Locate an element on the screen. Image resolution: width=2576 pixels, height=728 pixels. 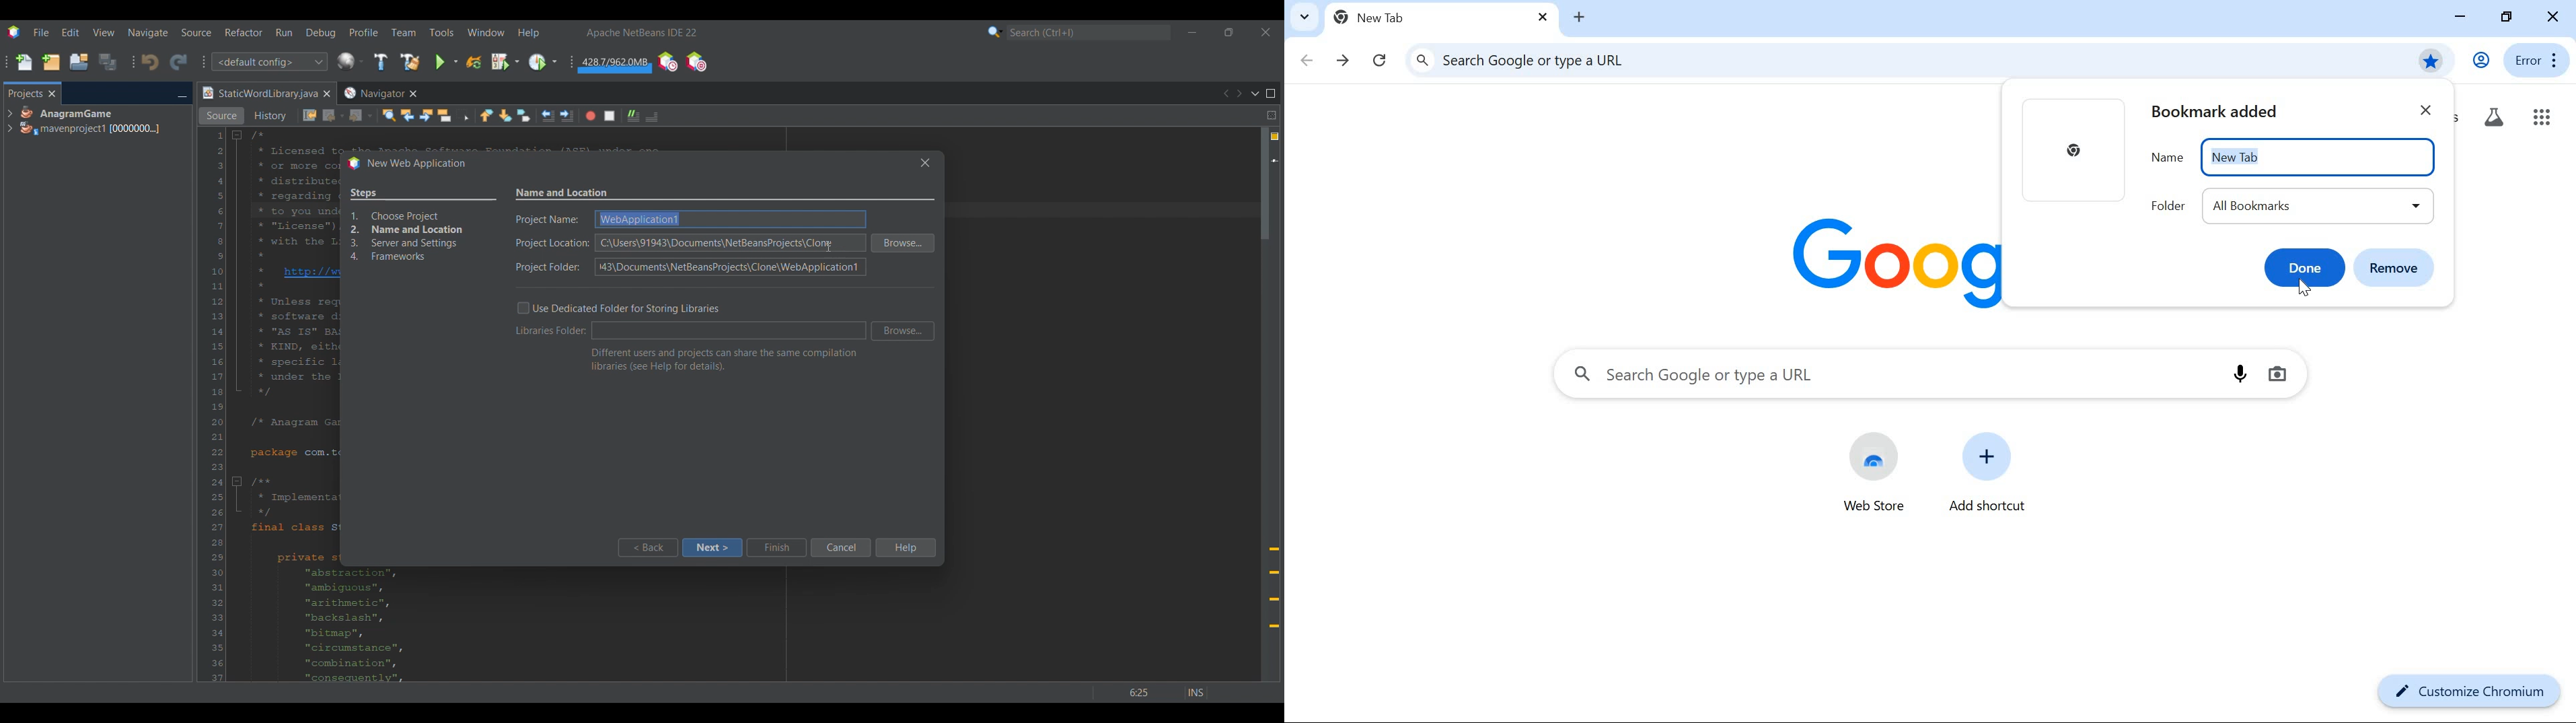
Done is located at coordinates (2306, 267).